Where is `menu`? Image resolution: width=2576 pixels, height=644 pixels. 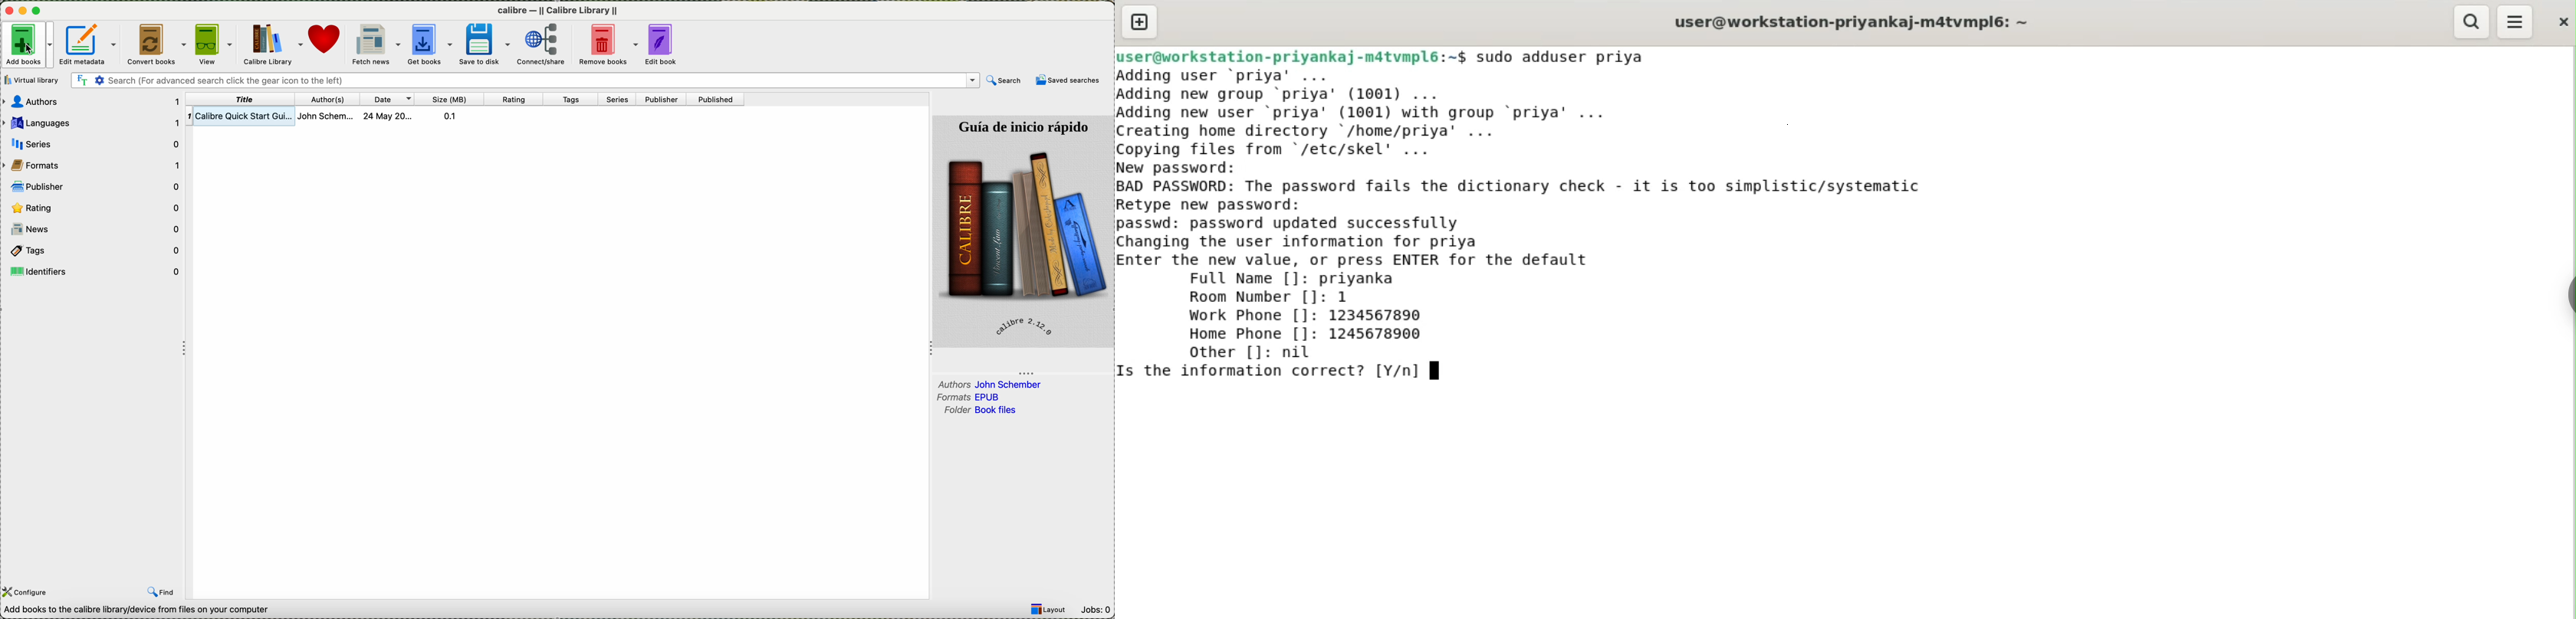 menu is located at coordinates (2516, 22).